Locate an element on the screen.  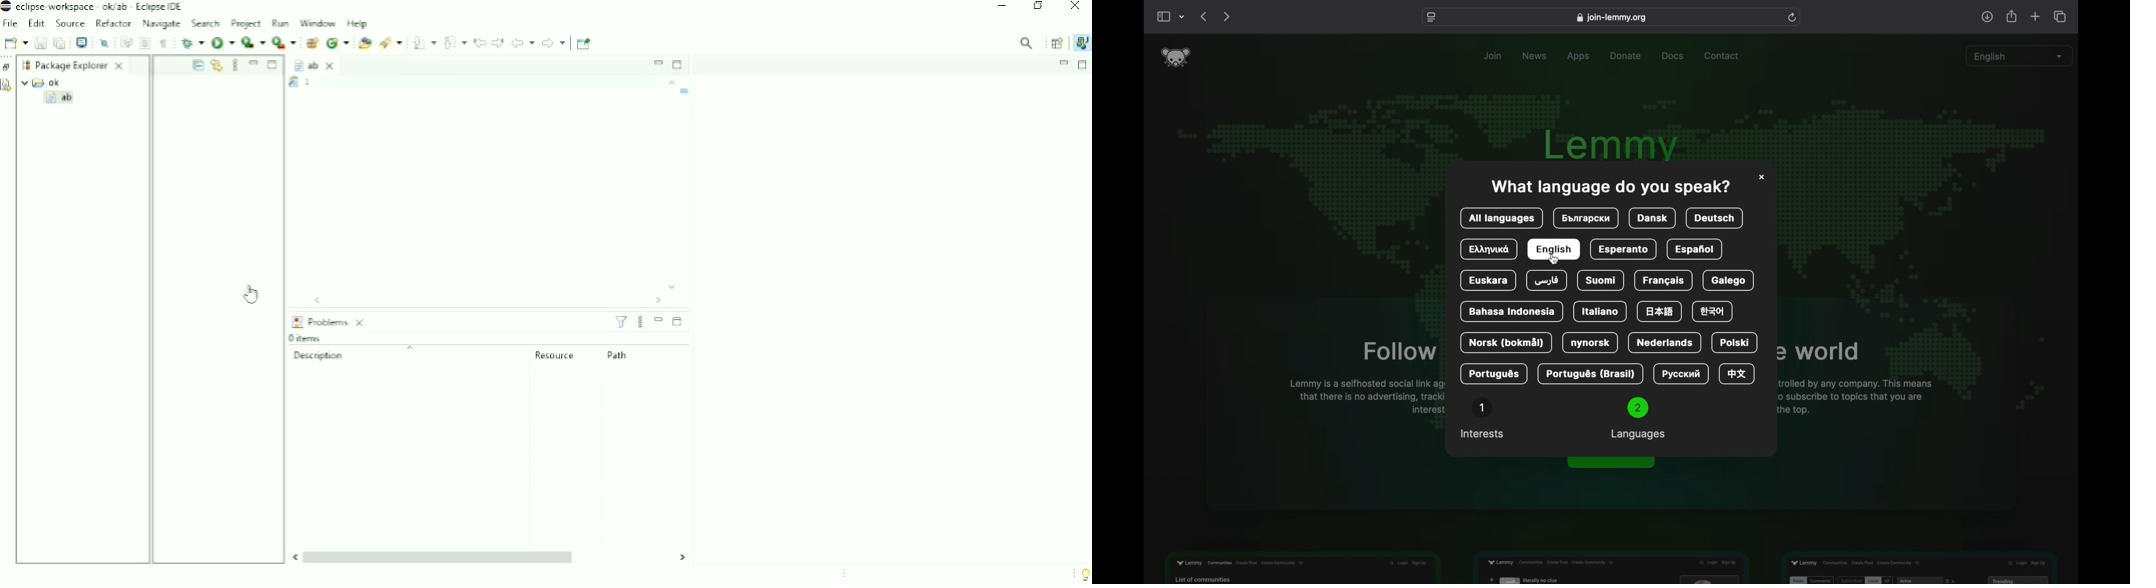
euskara is located at coordinates (1488, 280).